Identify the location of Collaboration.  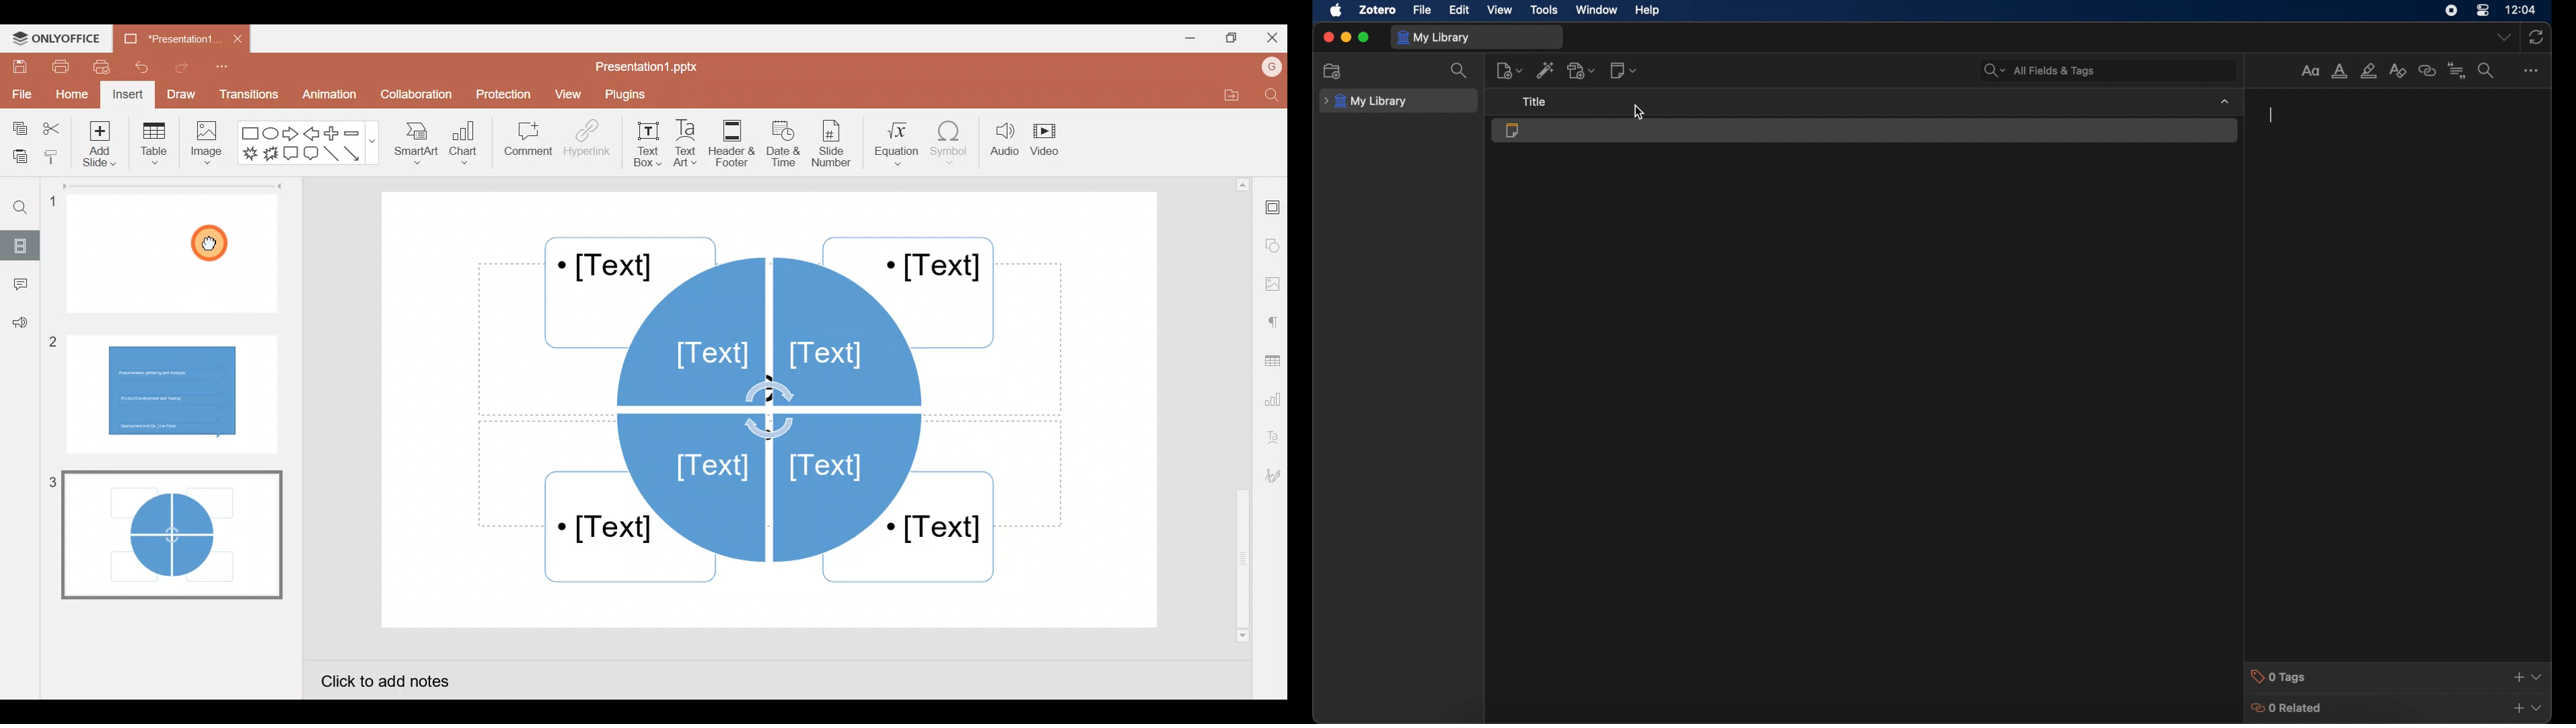
(415, 95).